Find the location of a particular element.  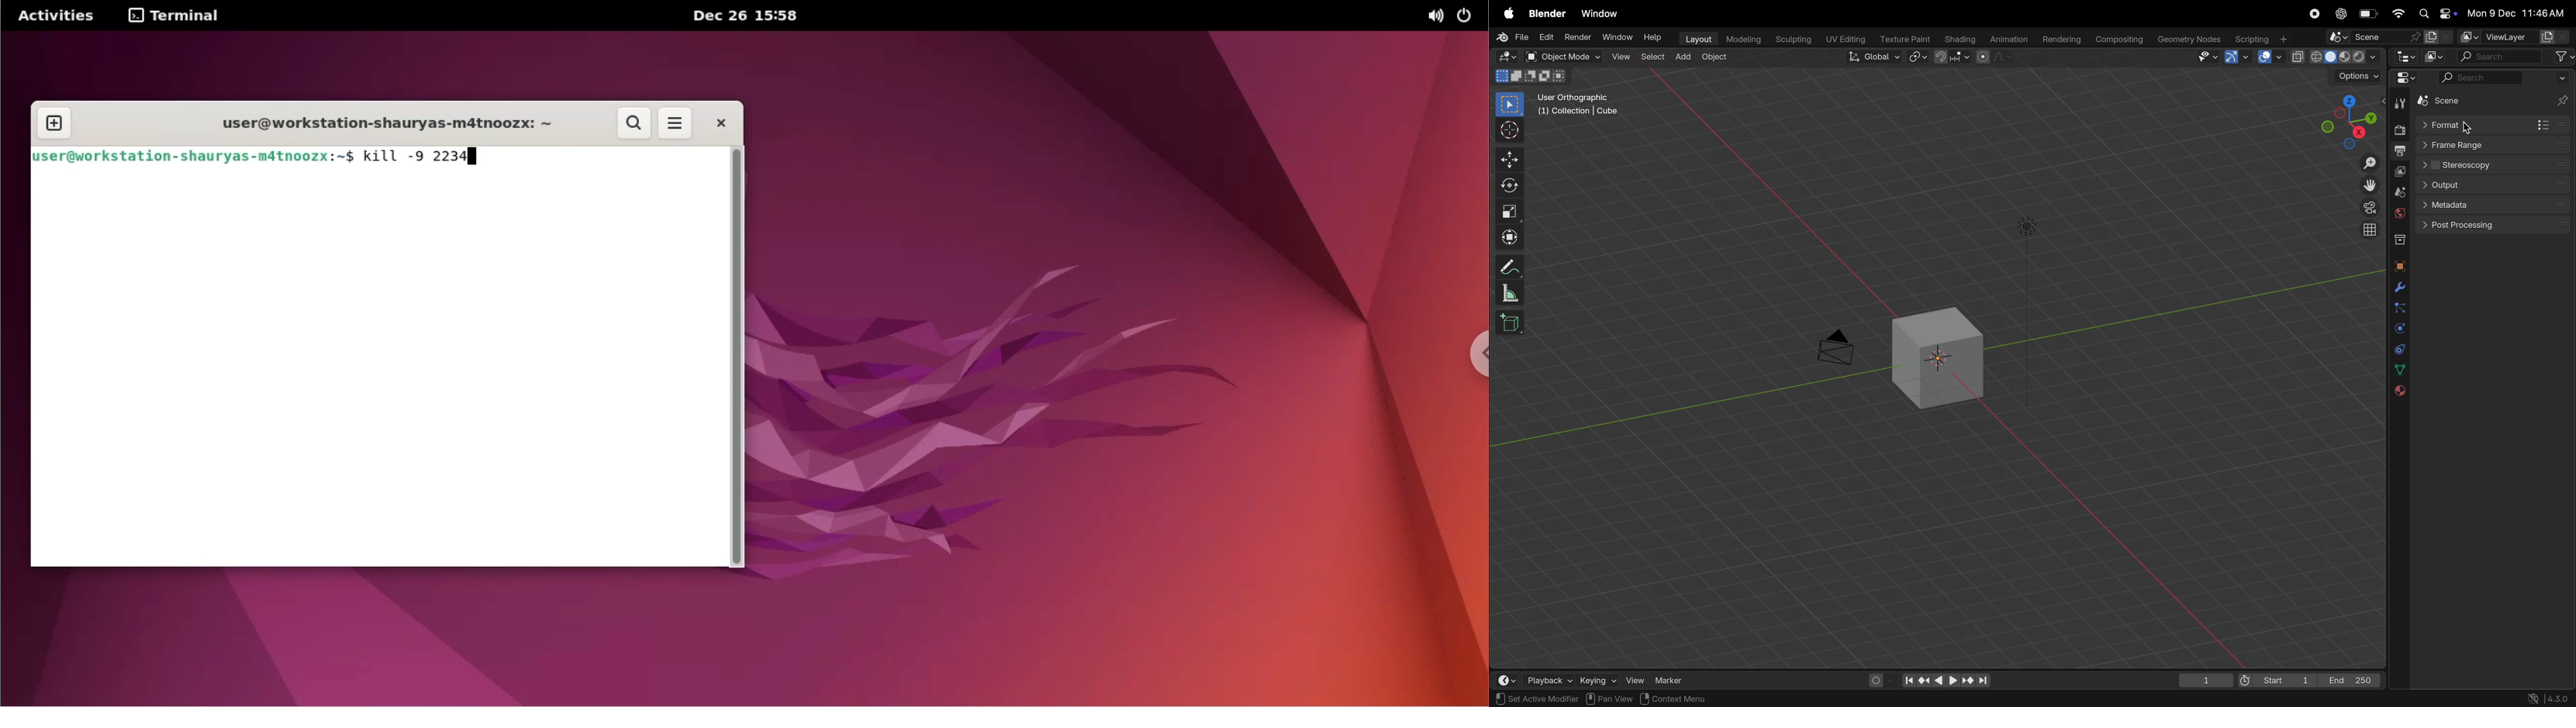

snap is located at coordinates (1952, 58).